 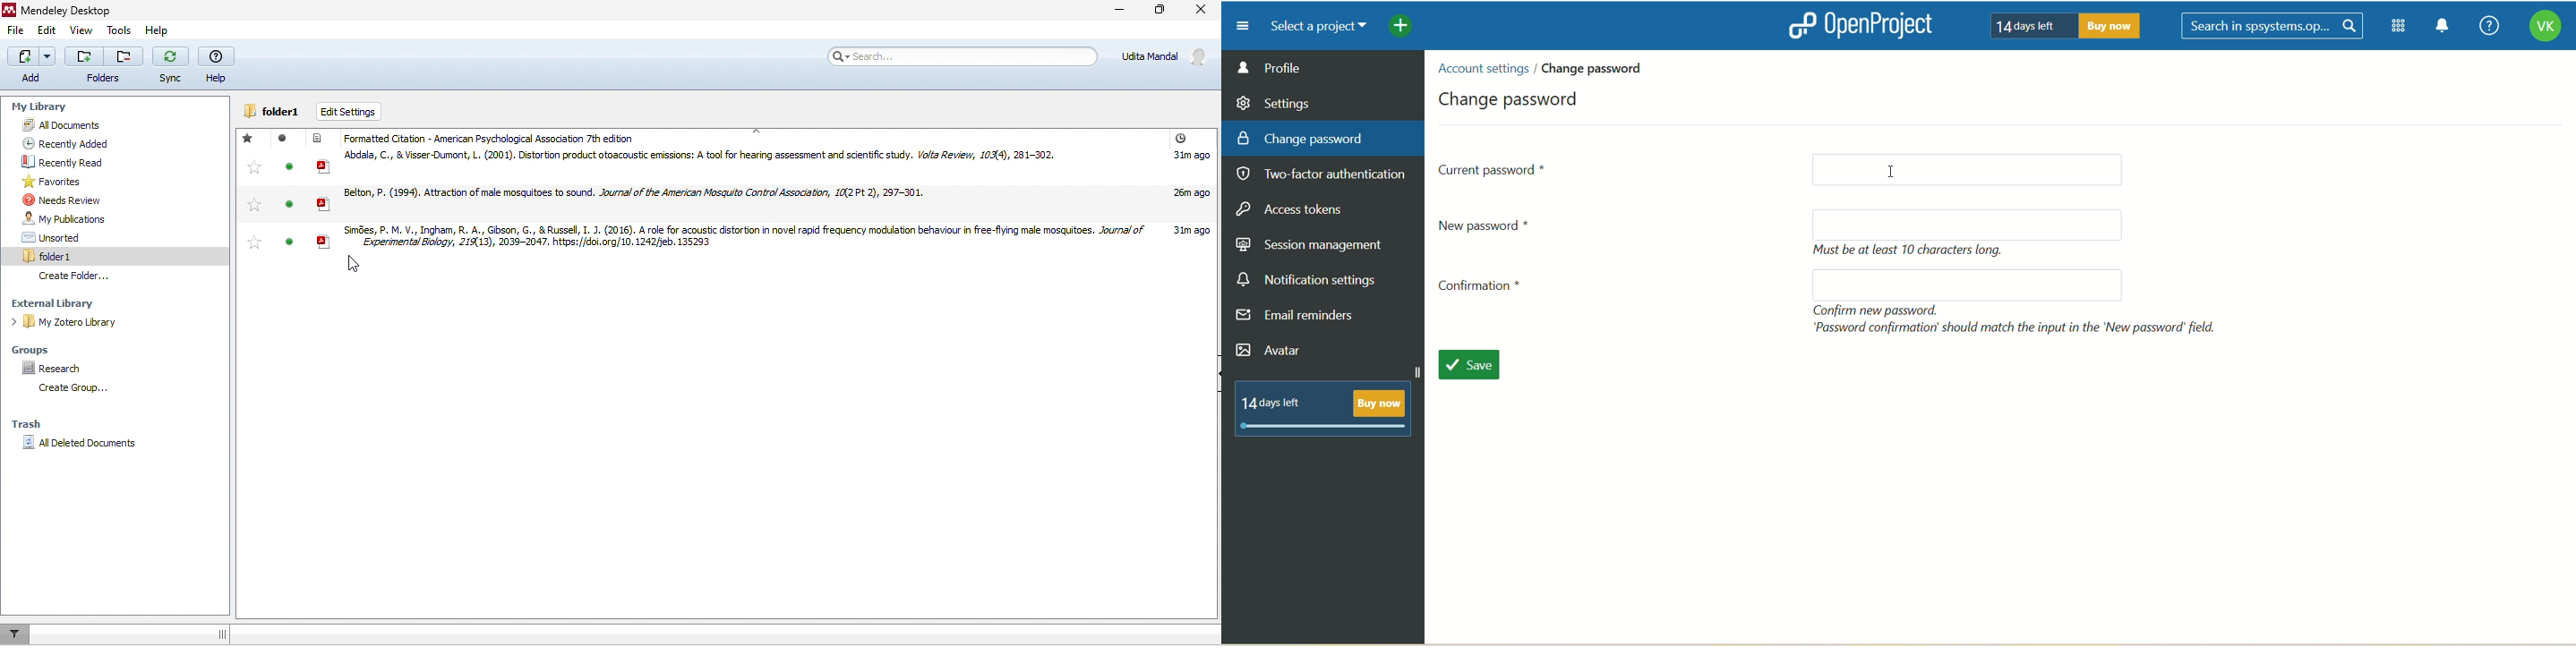 I want to click on external library, so click(x=80, y=303).